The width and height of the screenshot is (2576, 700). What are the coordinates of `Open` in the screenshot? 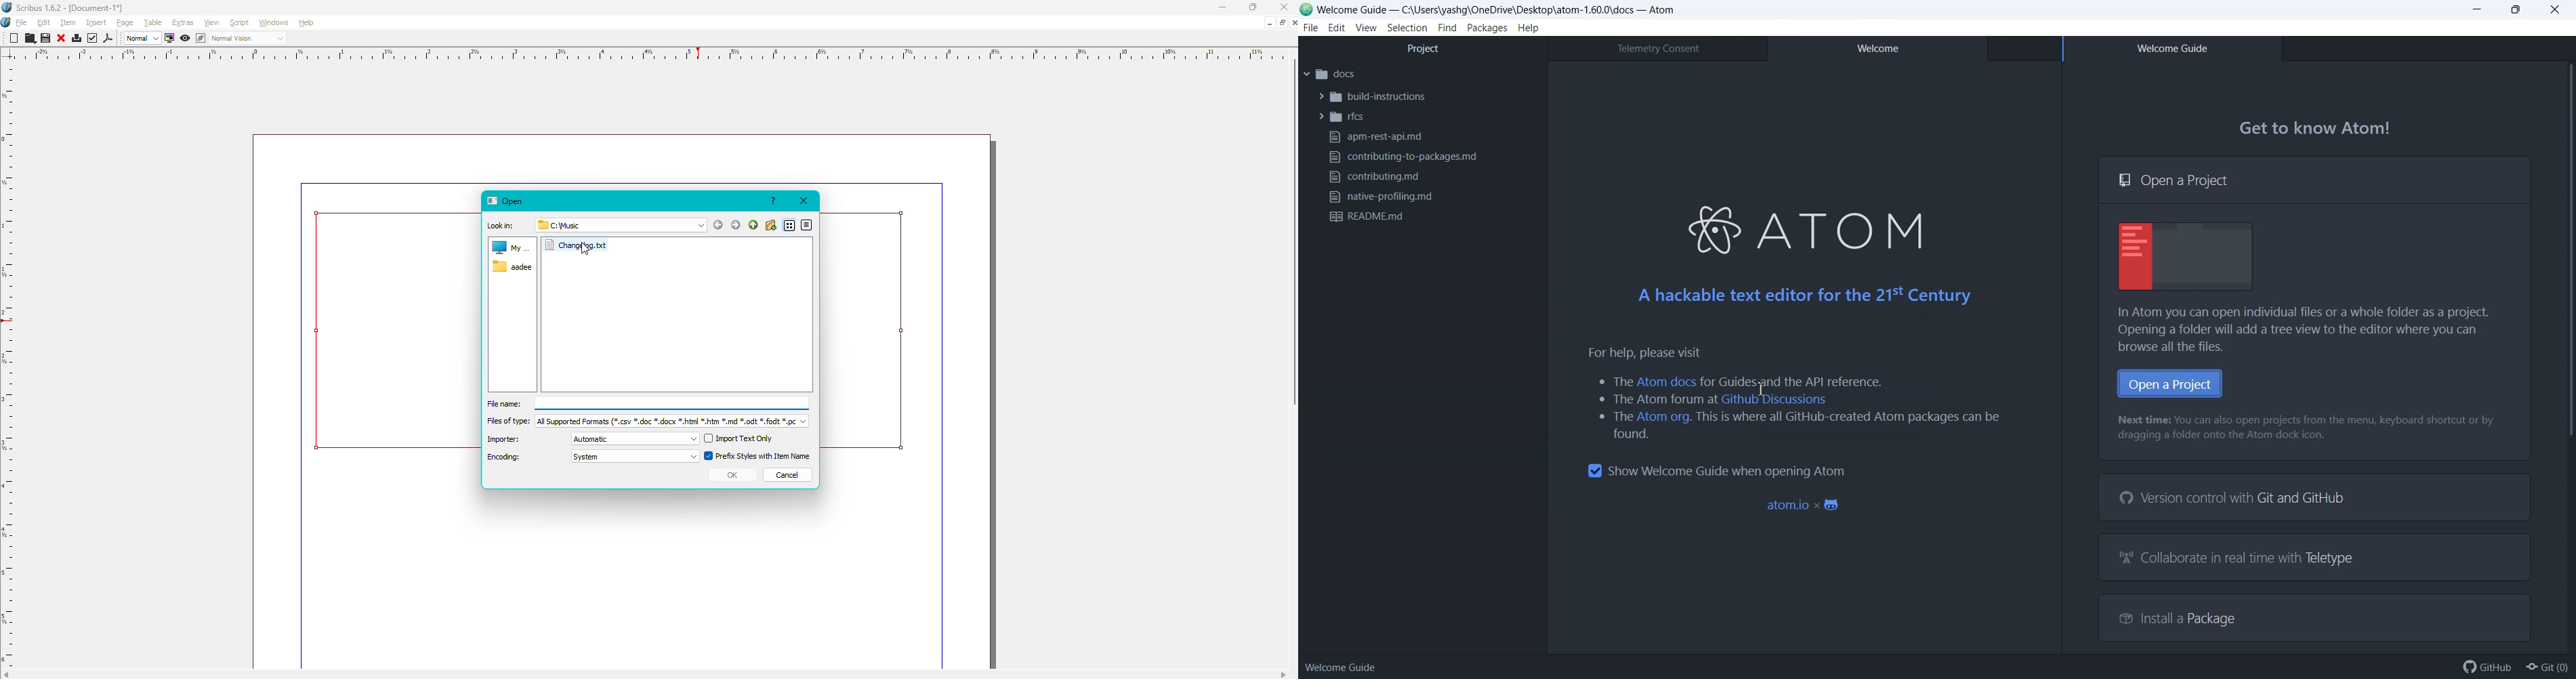 It's located at (507, 201).